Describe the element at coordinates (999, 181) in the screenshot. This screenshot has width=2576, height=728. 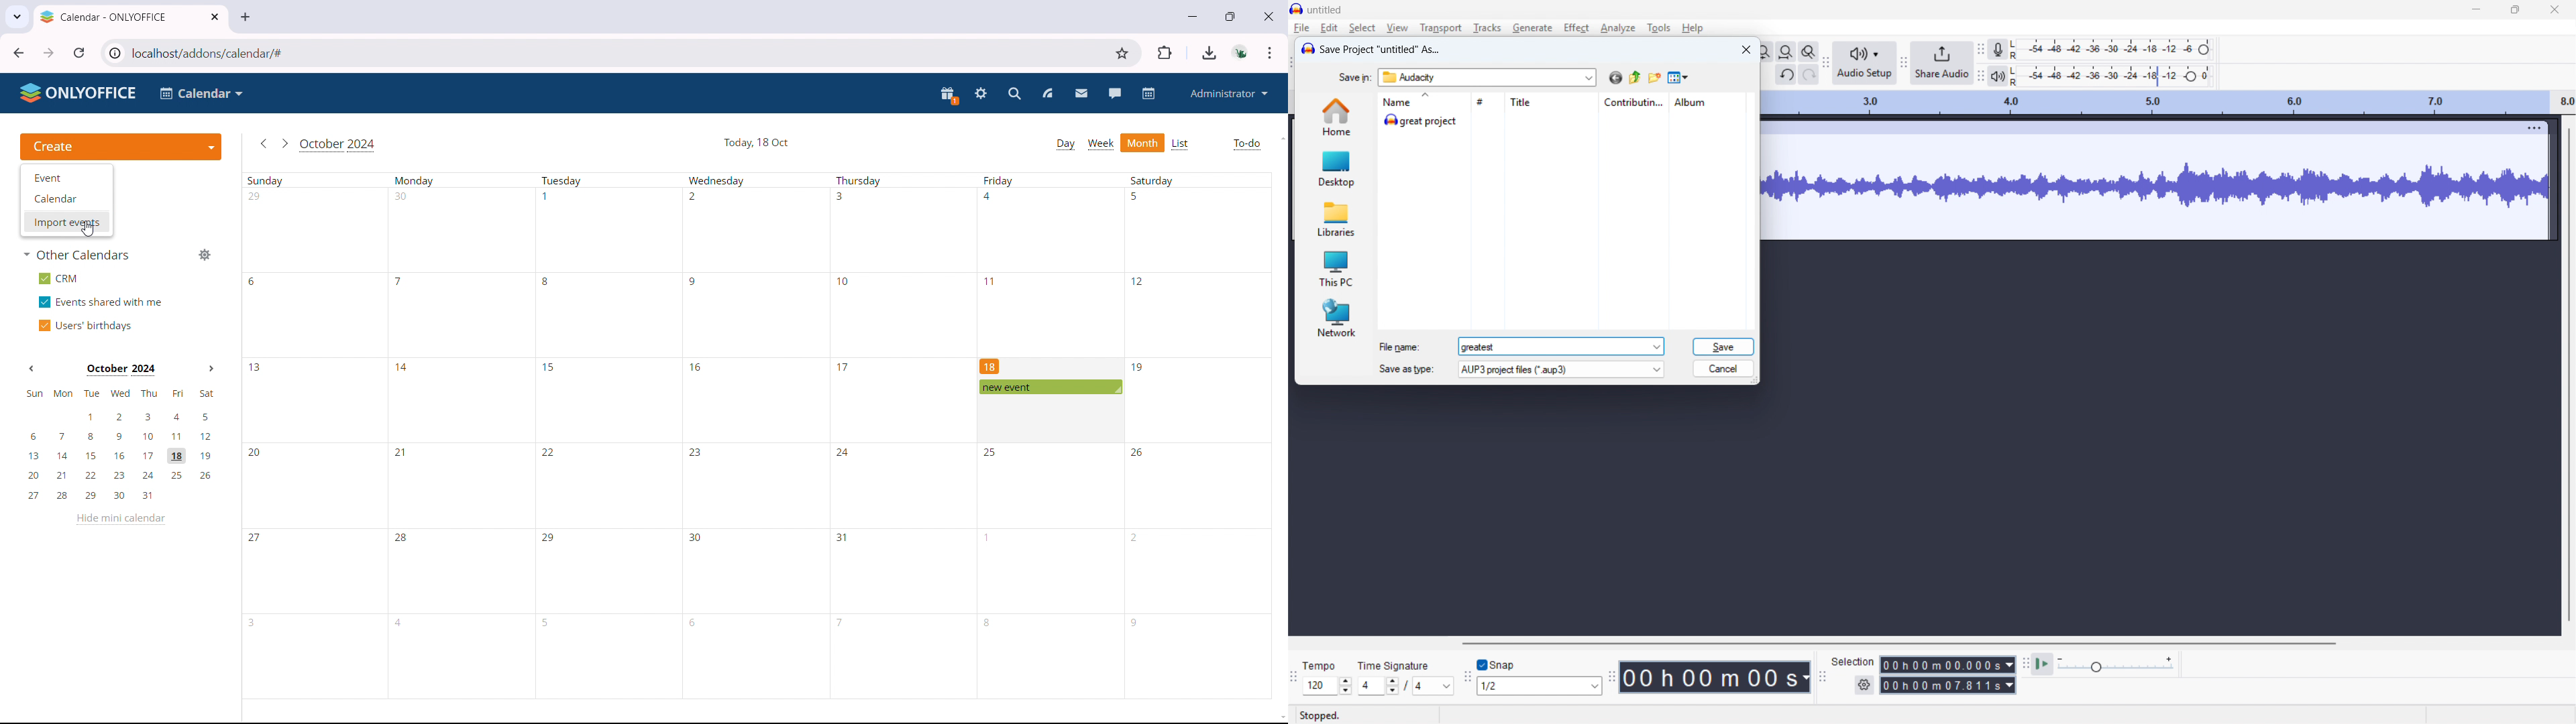
I see `Friday` at that location.